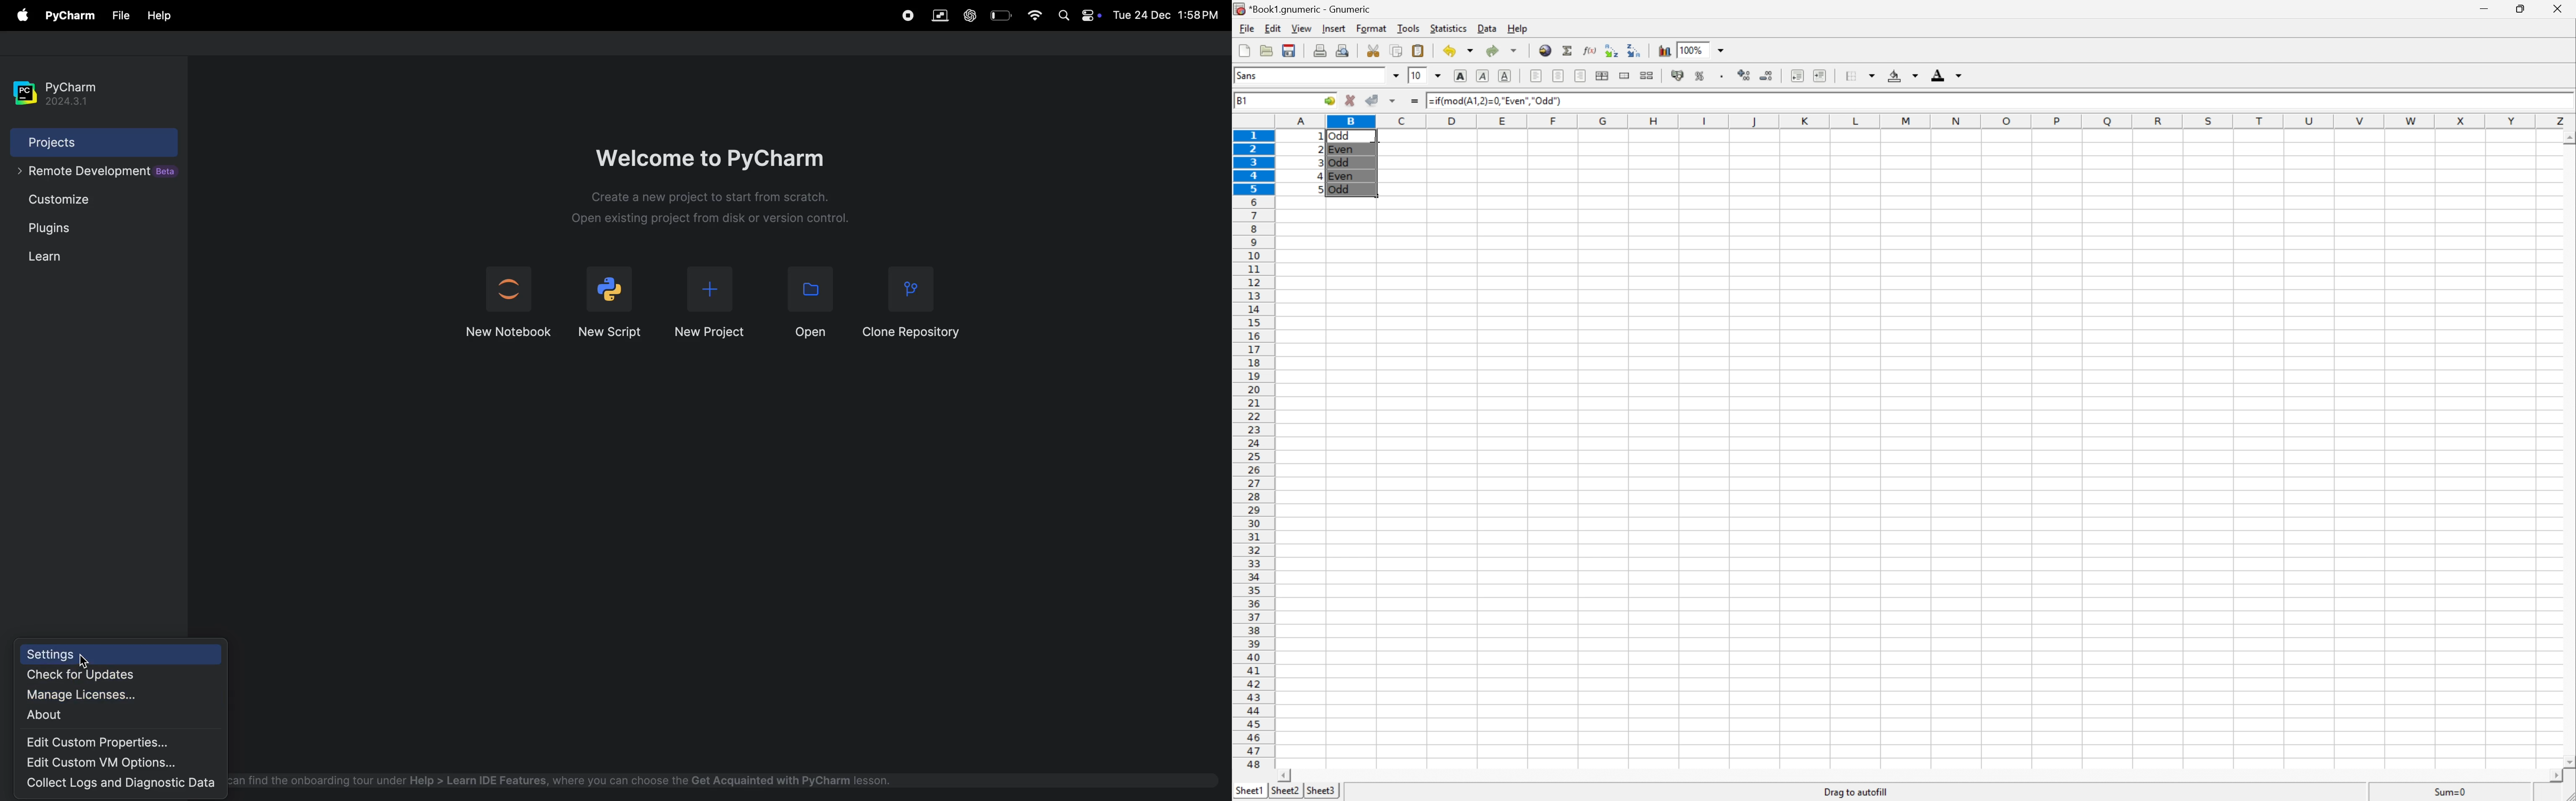  What do you see at coordinates (1343, 147) in the screenshot?
I see `Even` at bounding box center [1343, 147].